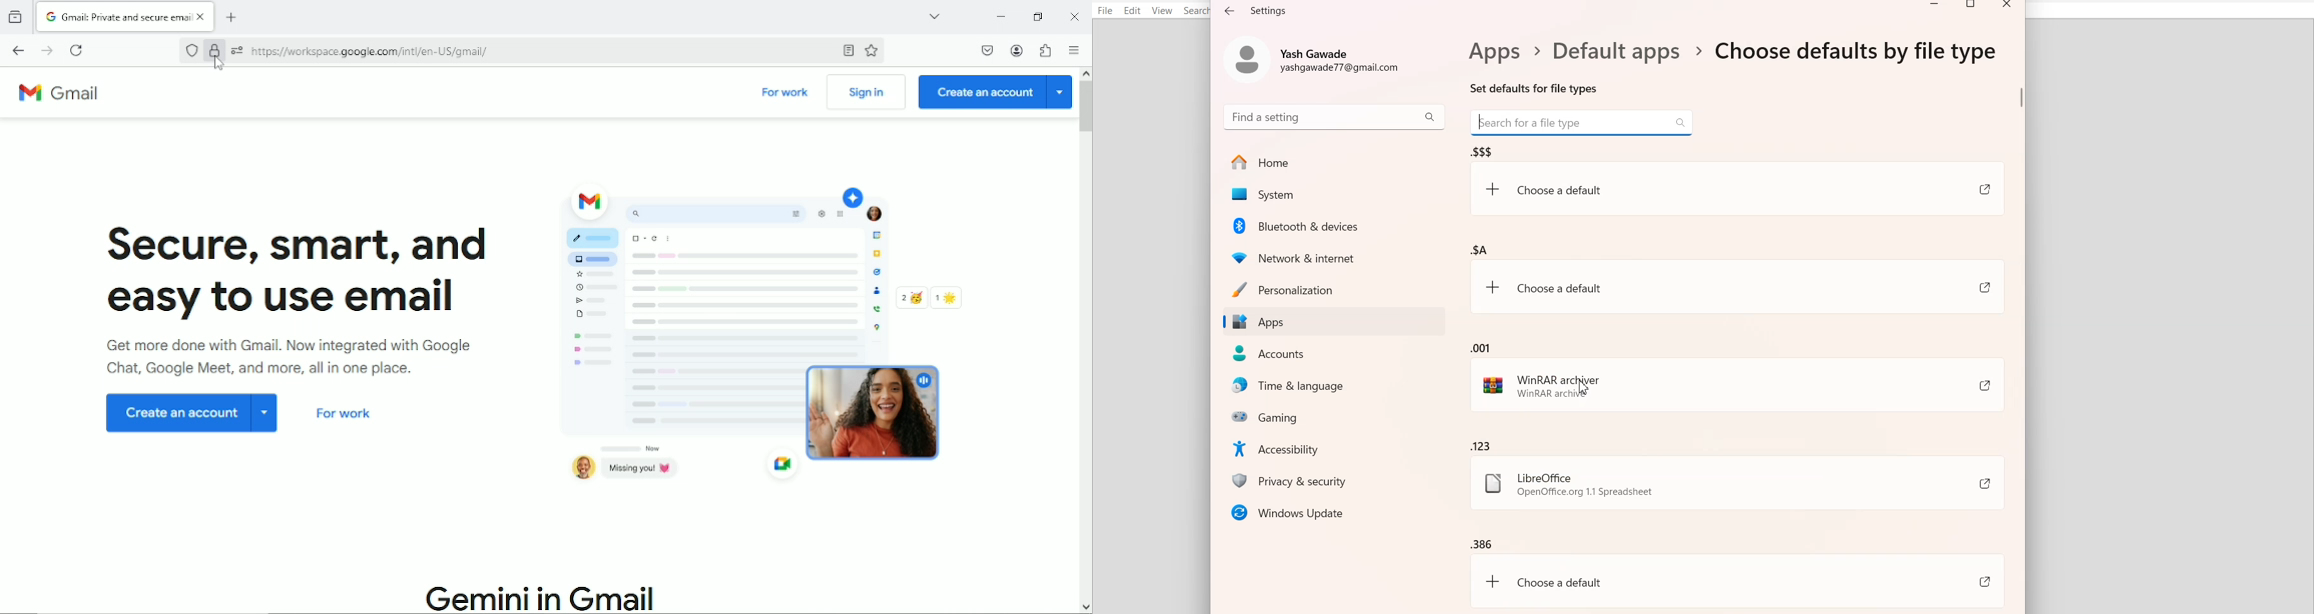  What do you see at coordinates (1738, 475) in the screenshot?
I see `.123` at bounding box center [1738, 475].